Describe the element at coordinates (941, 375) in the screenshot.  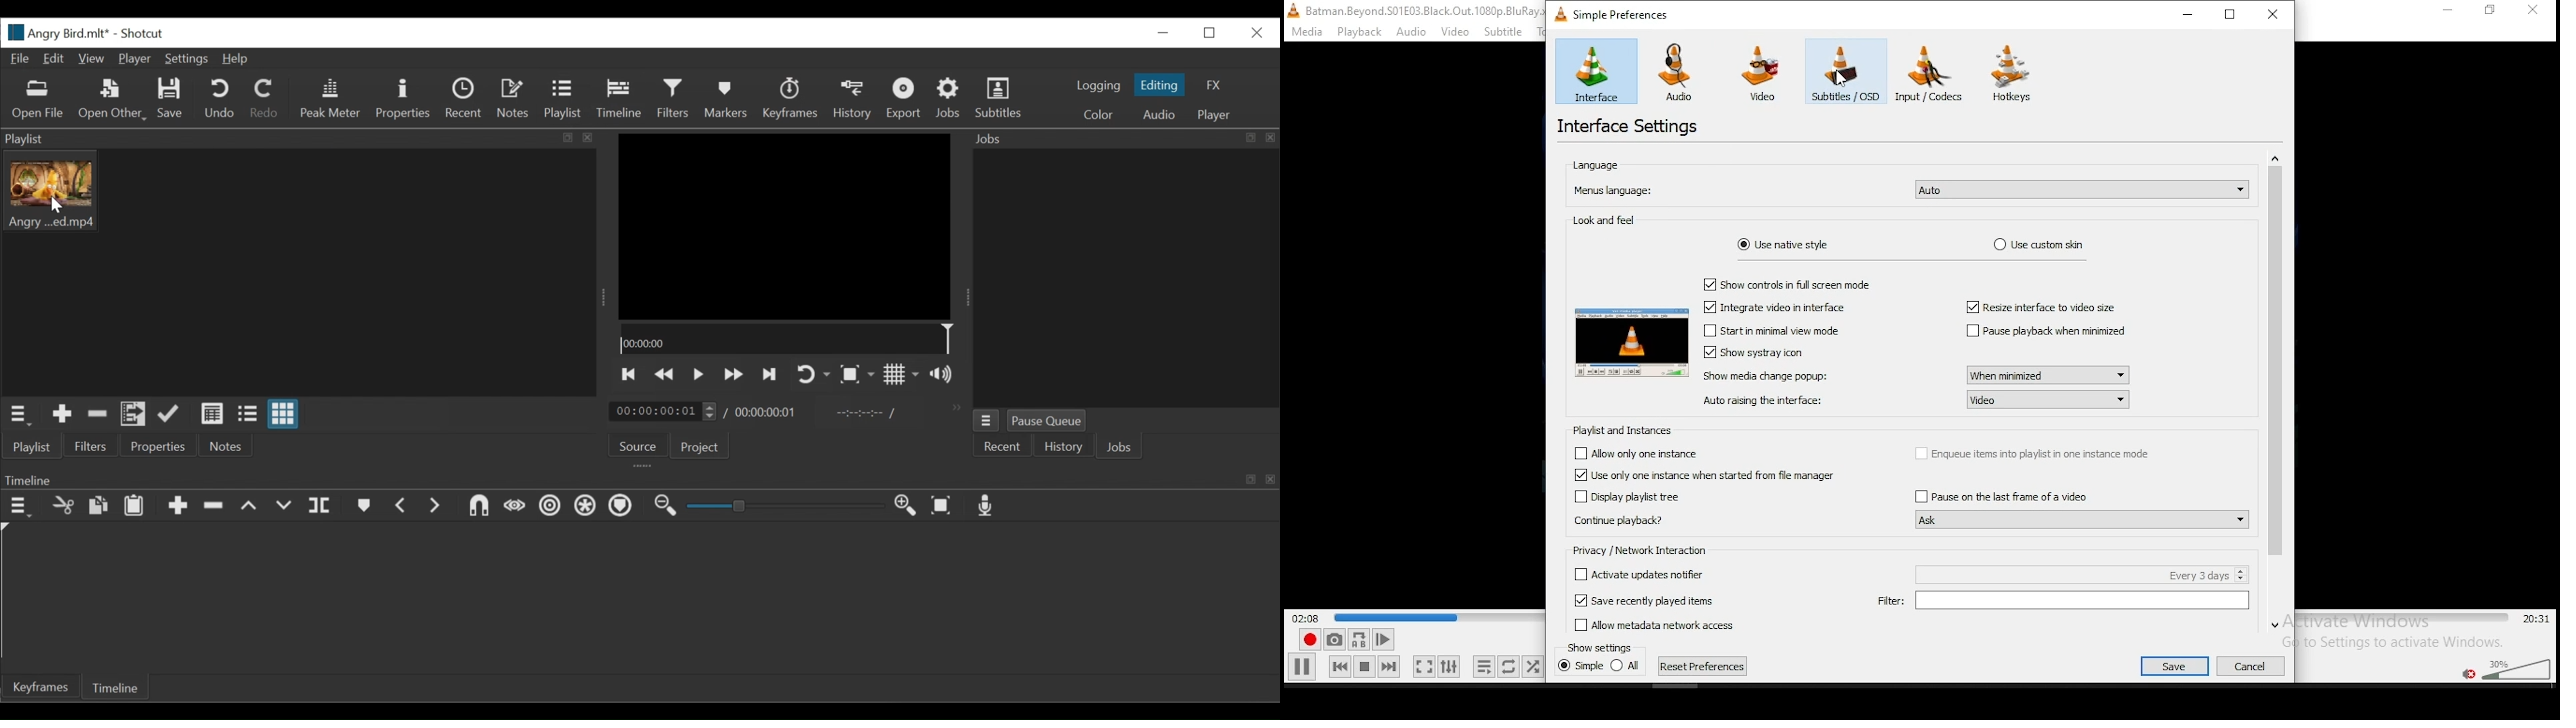
I see `Show volume control` at that location.